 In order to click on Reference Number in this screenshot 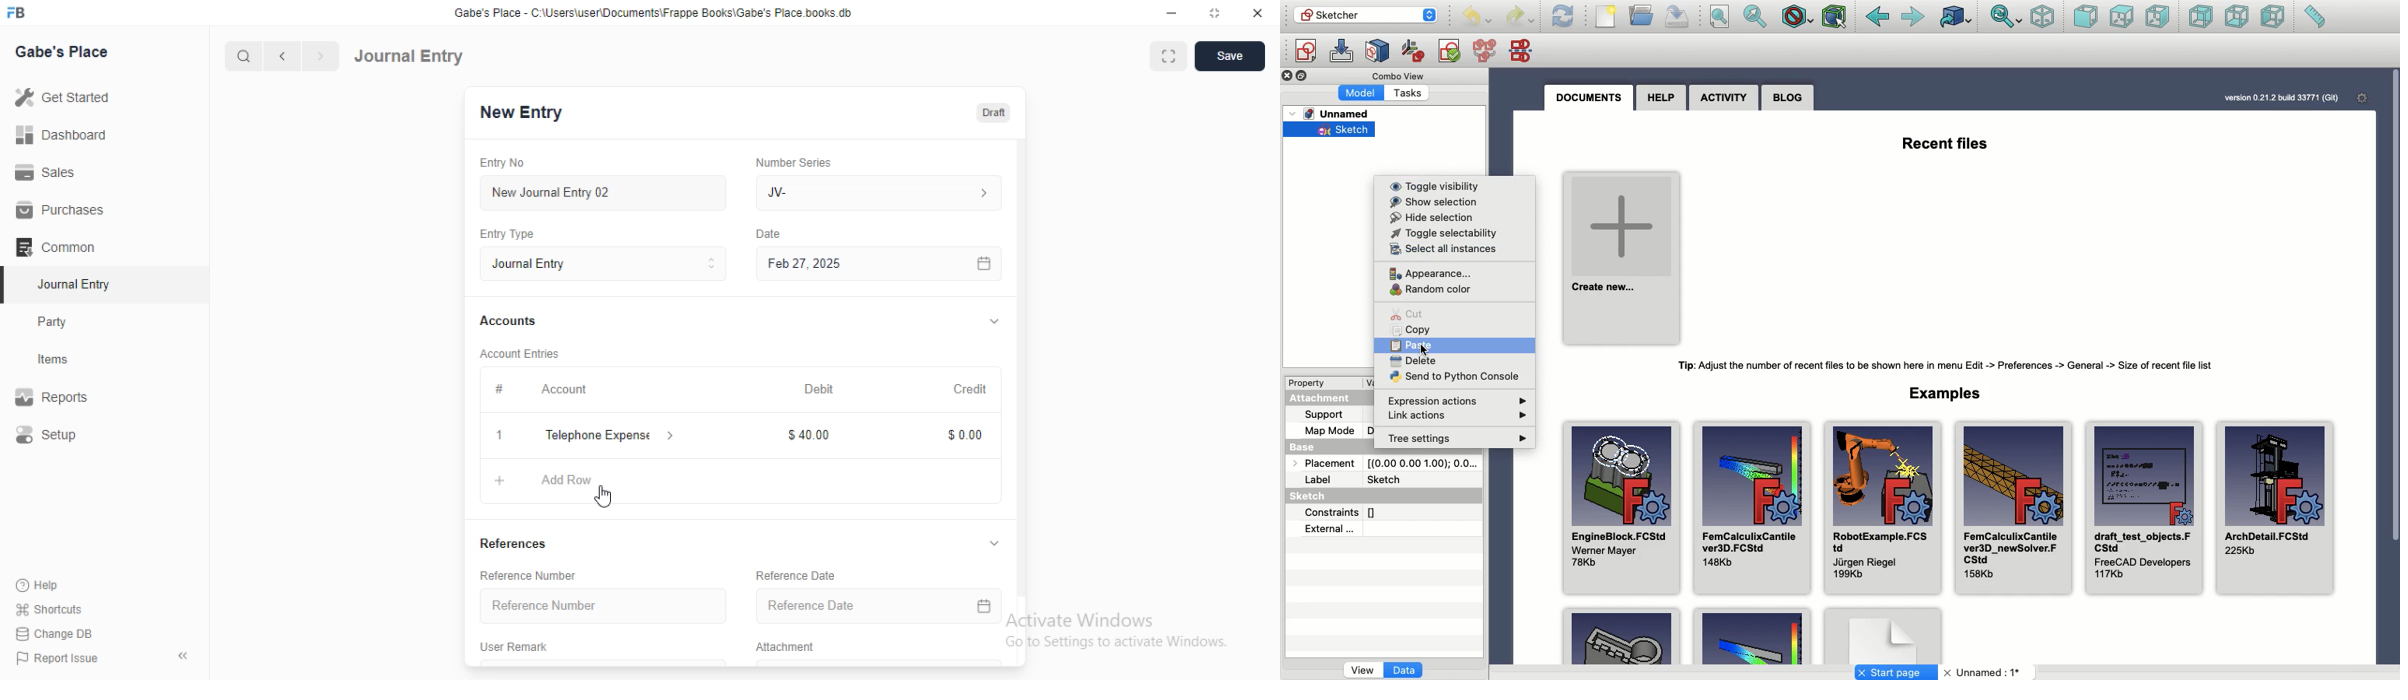, I will do `click(537, 574)`.